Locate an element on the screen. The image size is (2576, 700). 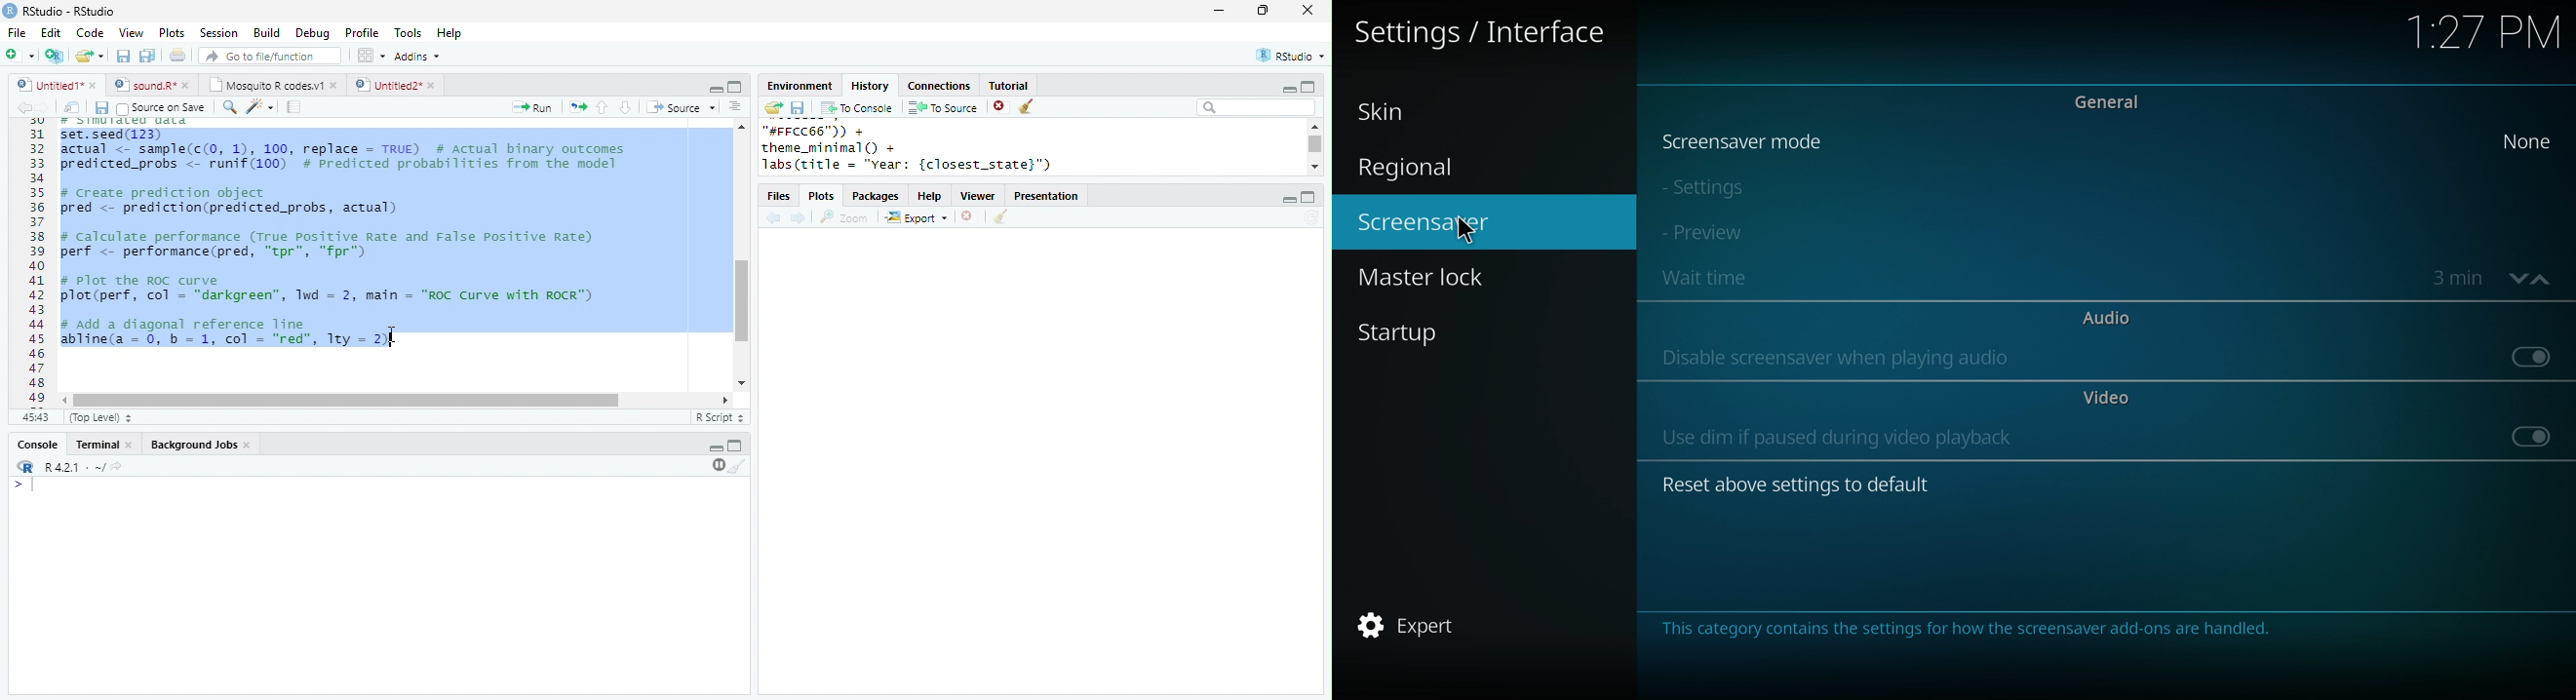
# Create prediction object
pred <- prediction(predicted_probs, actual) is located at coordinates (228, 202).